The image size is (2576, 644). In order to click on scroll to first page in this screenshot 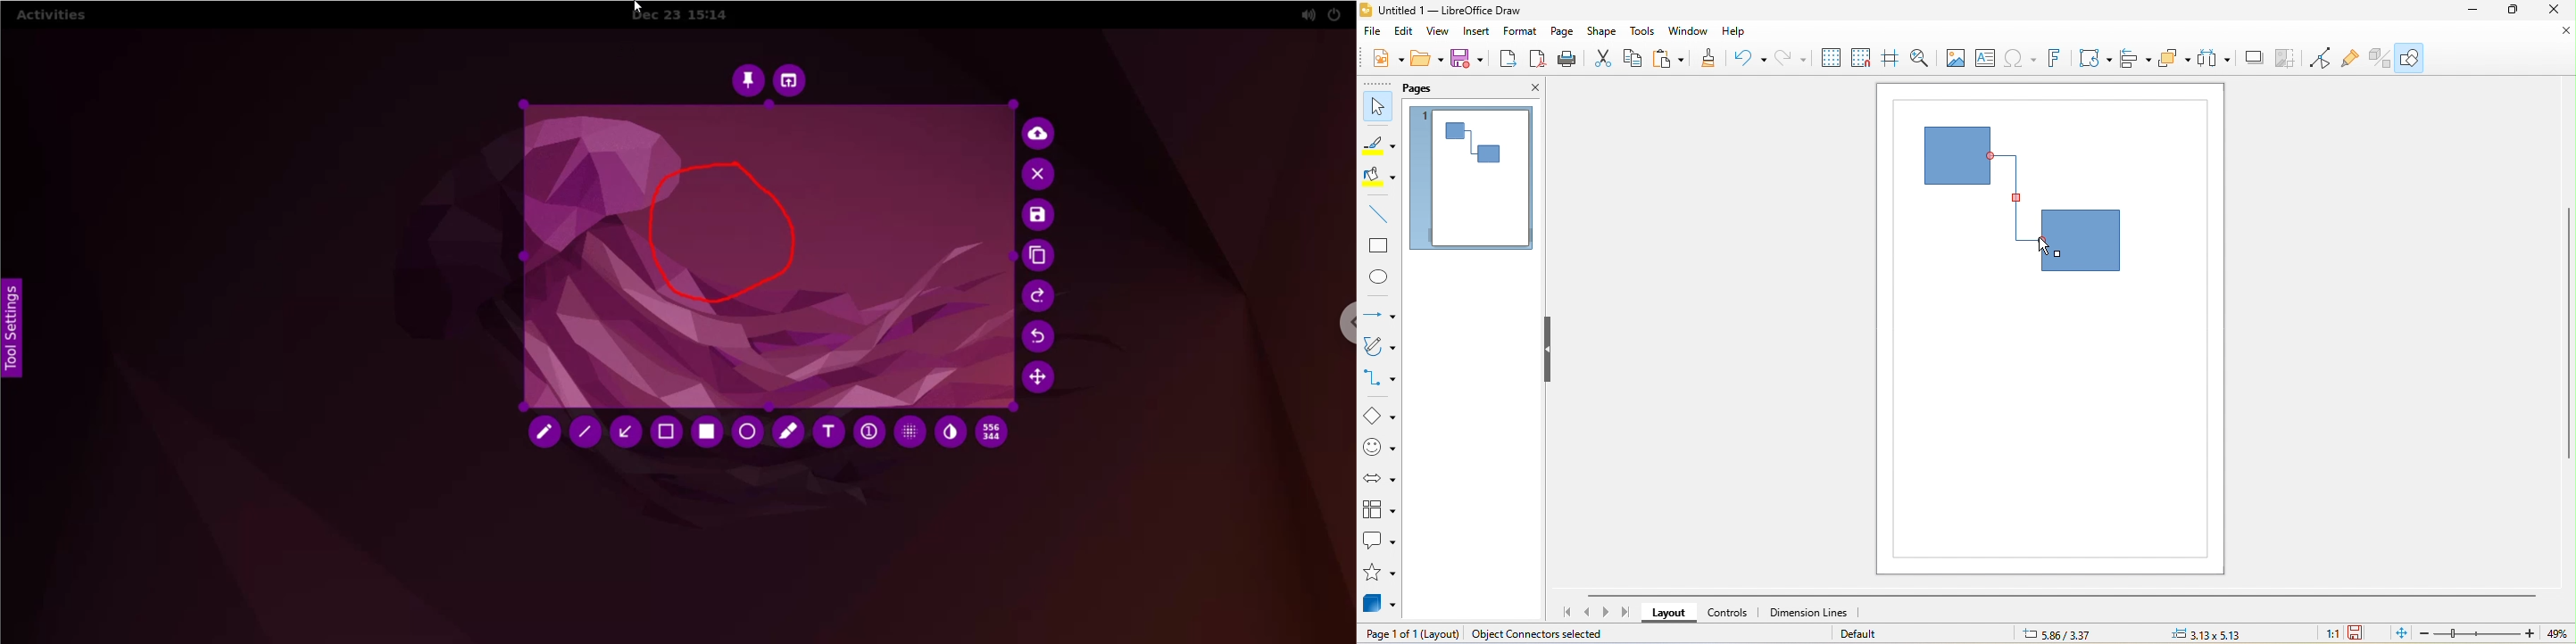, I will do `click(1563, 613)`.